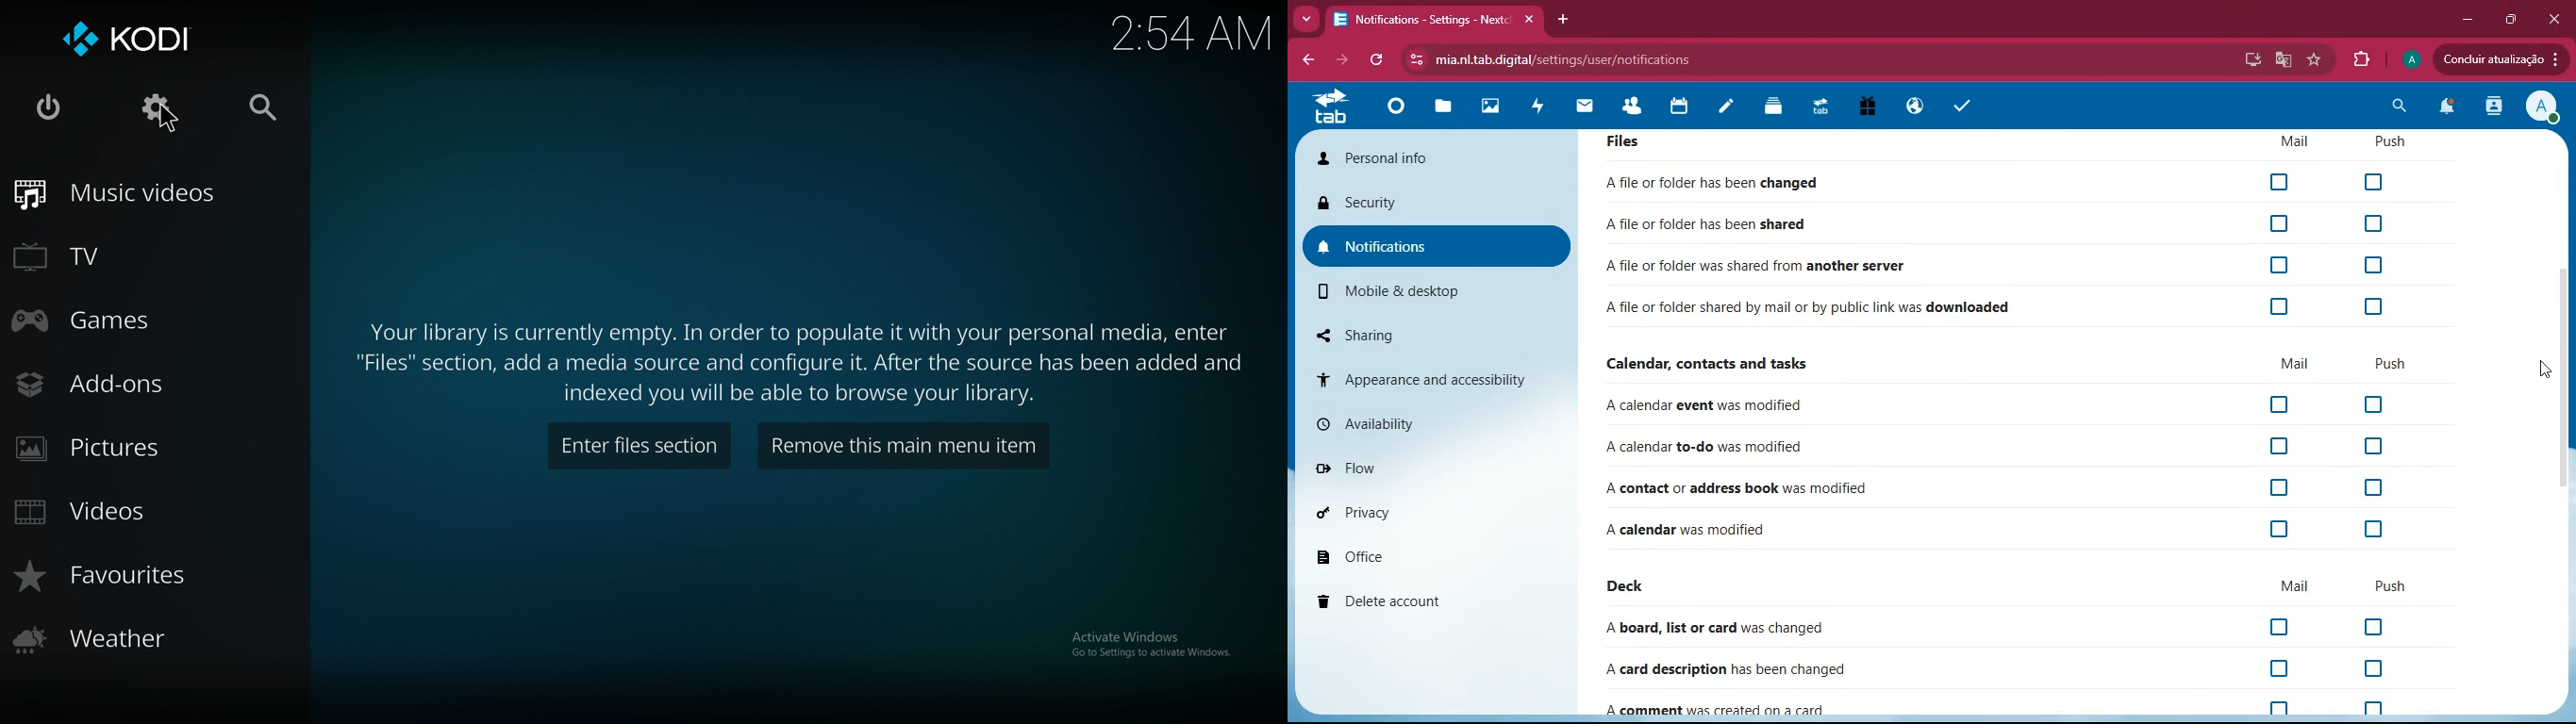 The width and height of the screenshot is (2576, 728). What do you see at coordinates (2289, 586) in the screenshot?
I see `mail` at bounding box center [2289, 586].